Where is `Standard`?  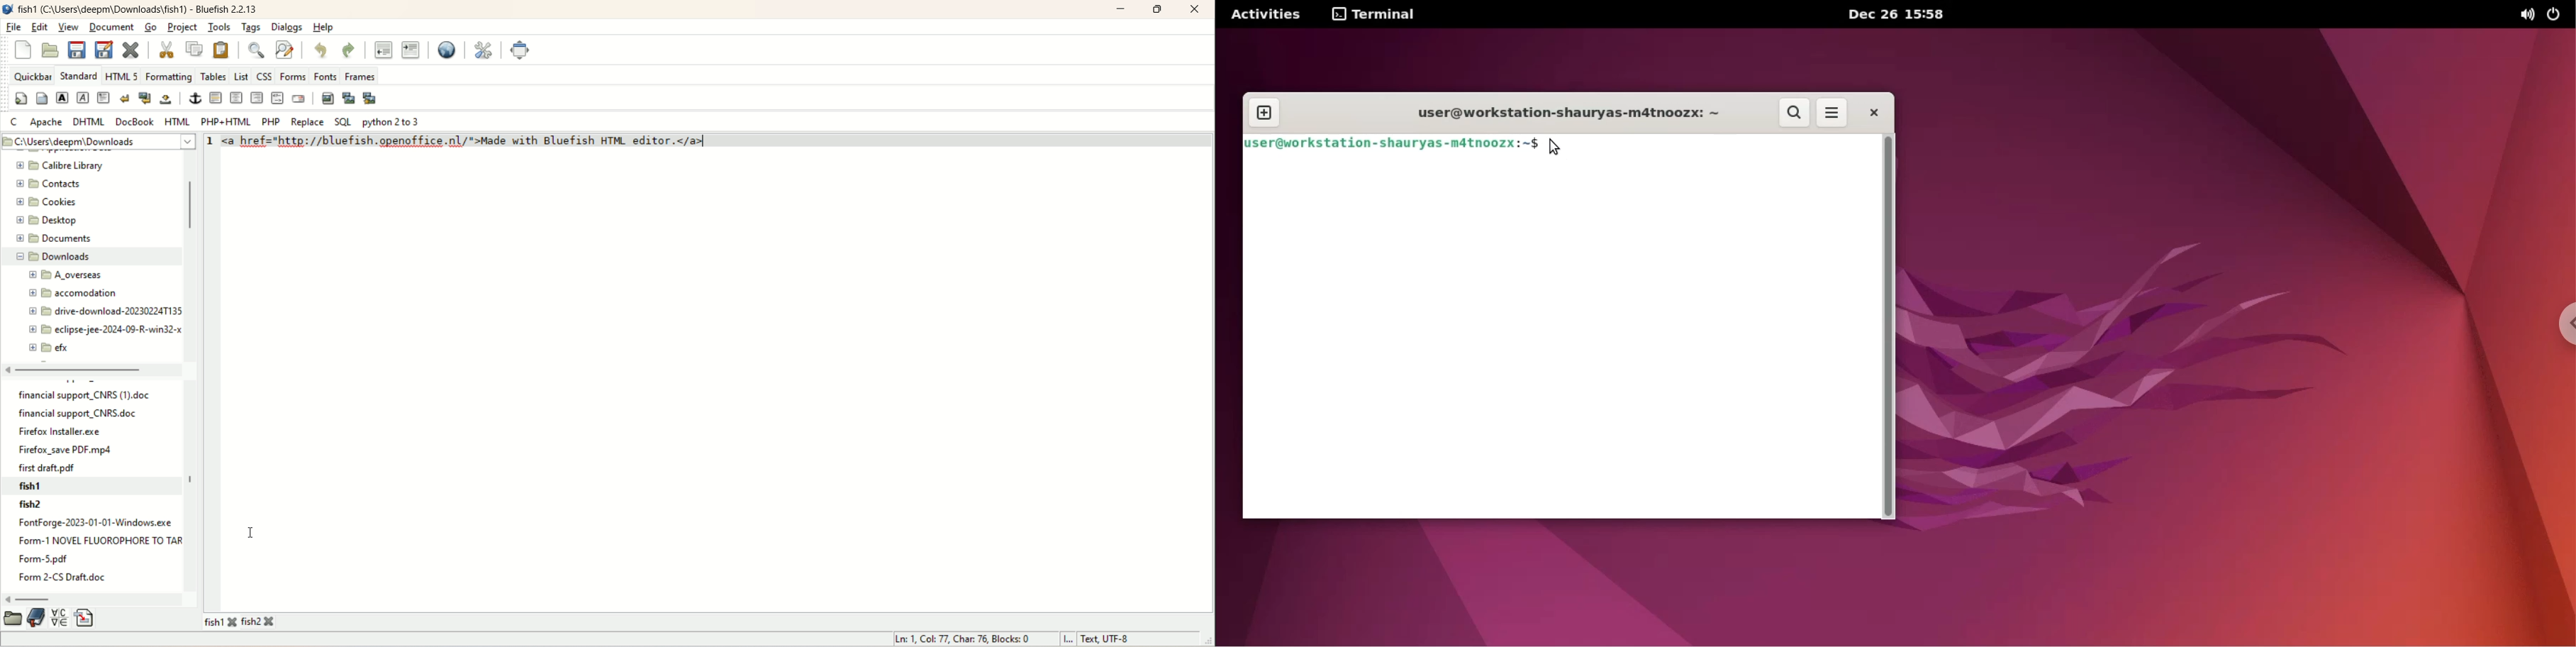 Standard is located at coordinates (78, 75).